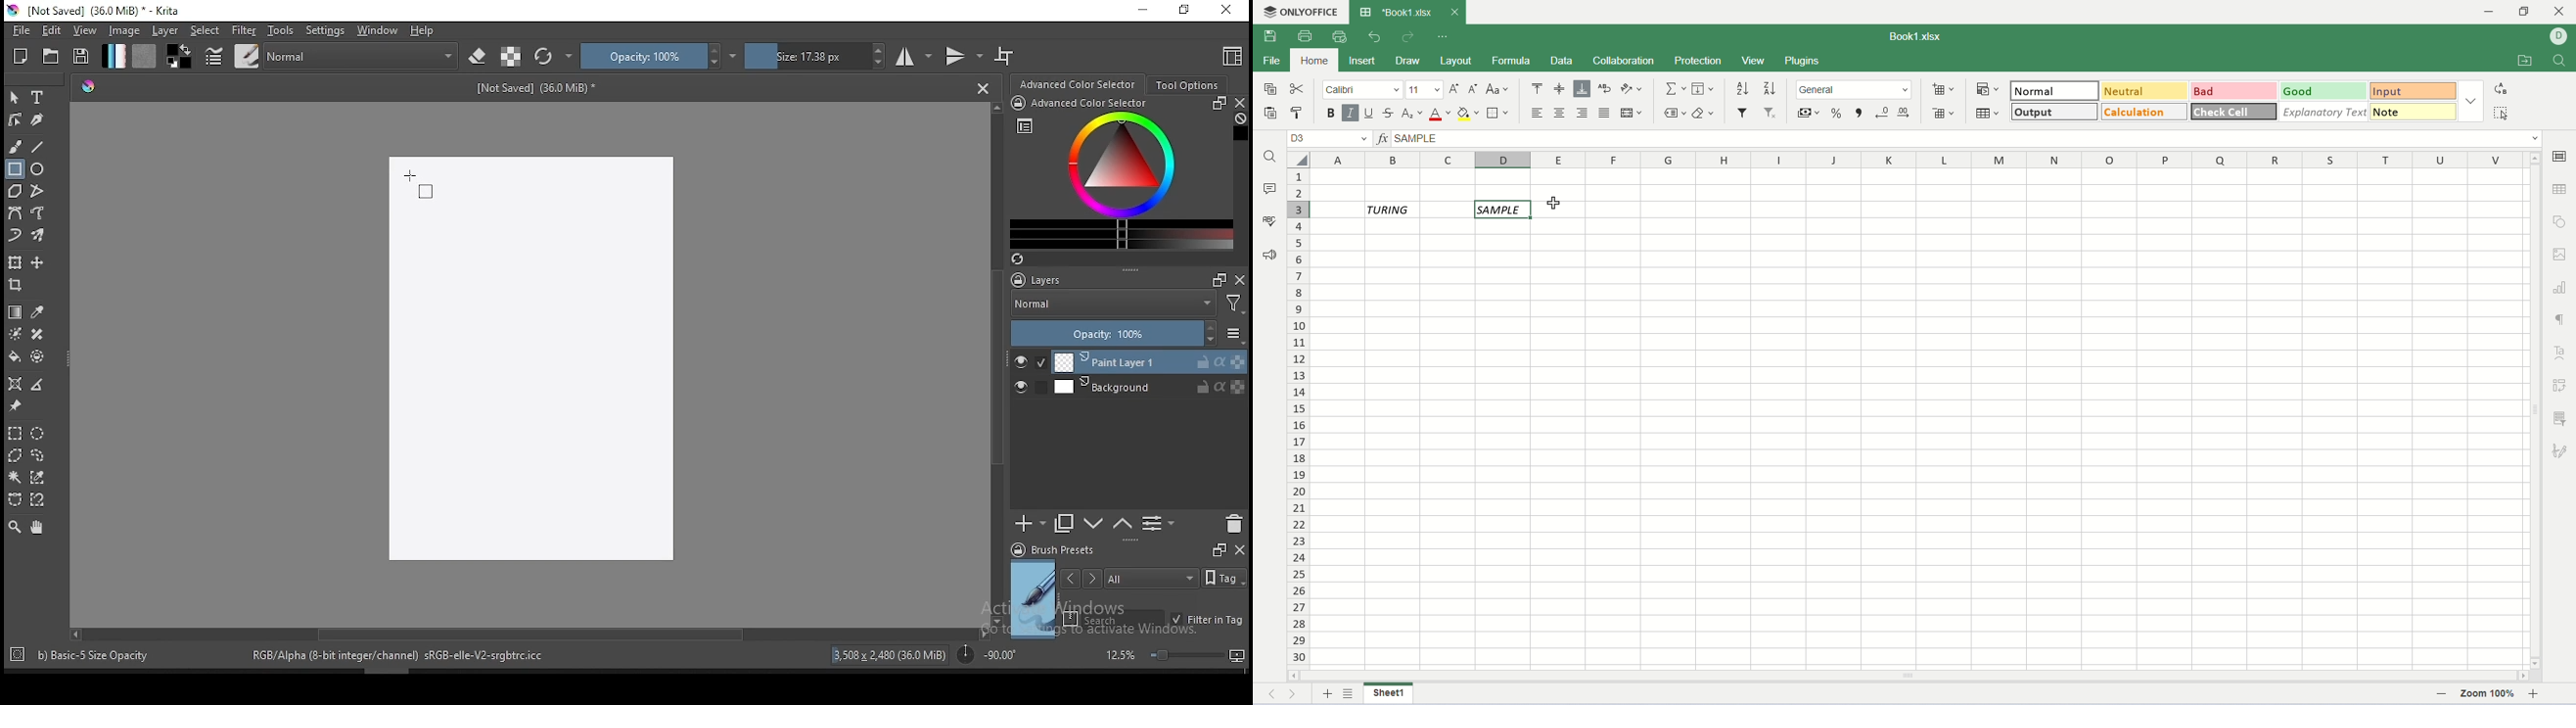 Image resolution: width=2576 pixels, height=728 pixels. I want to click on change case, so click(1497, 88).